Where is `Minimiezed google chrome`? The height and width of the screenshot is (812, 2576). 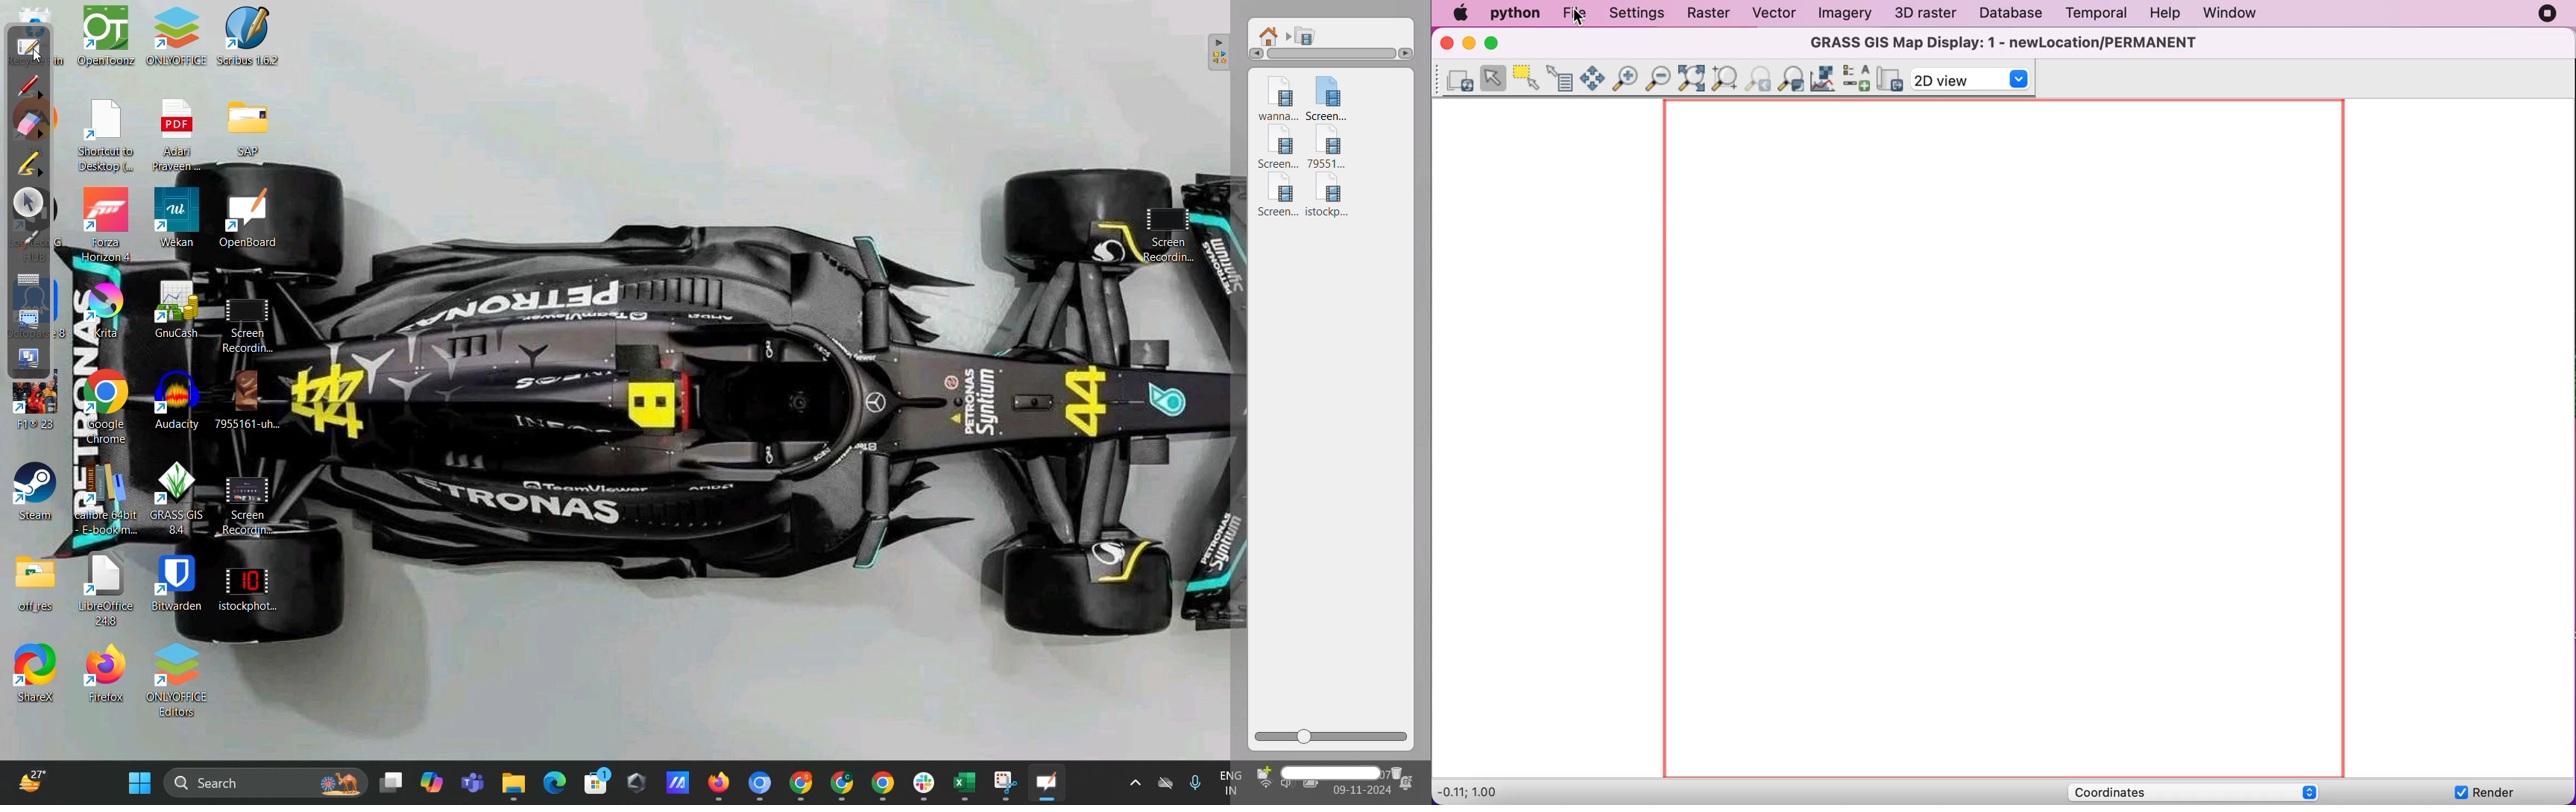 Minimiezed google chrome is located at coordinates (885, 783).